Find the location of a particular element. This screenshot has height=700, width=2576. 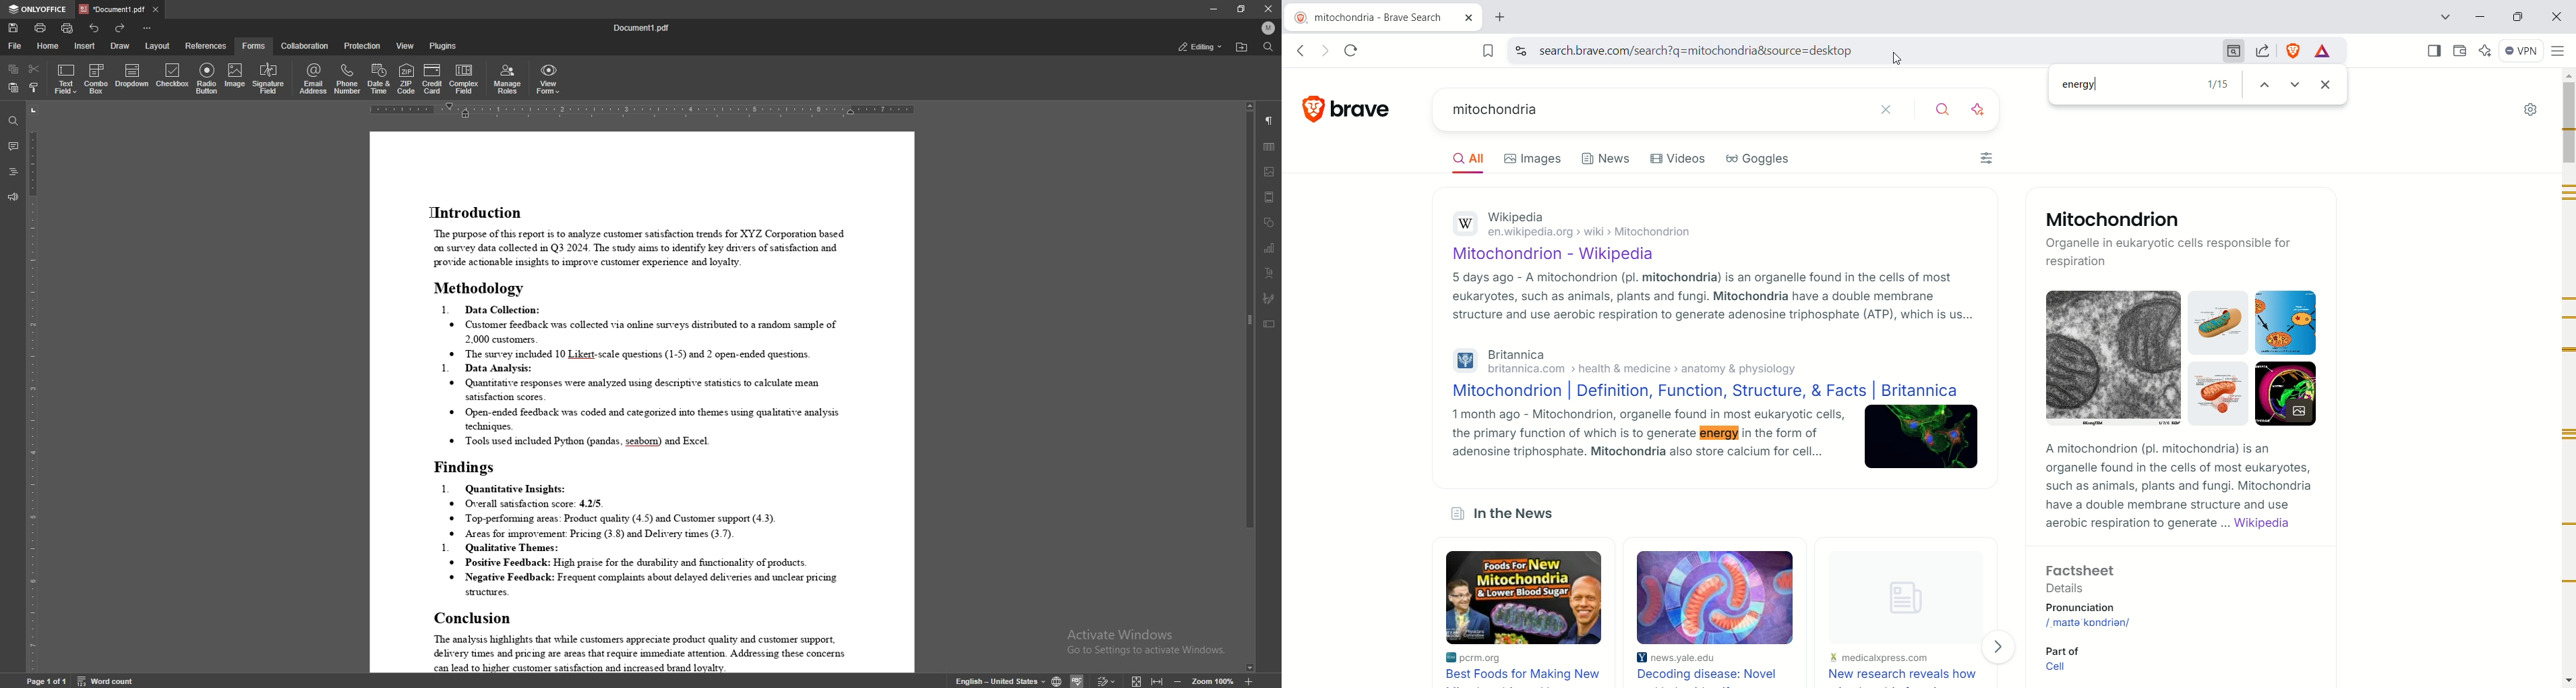

Part of is located at coordinates (2076, 650).